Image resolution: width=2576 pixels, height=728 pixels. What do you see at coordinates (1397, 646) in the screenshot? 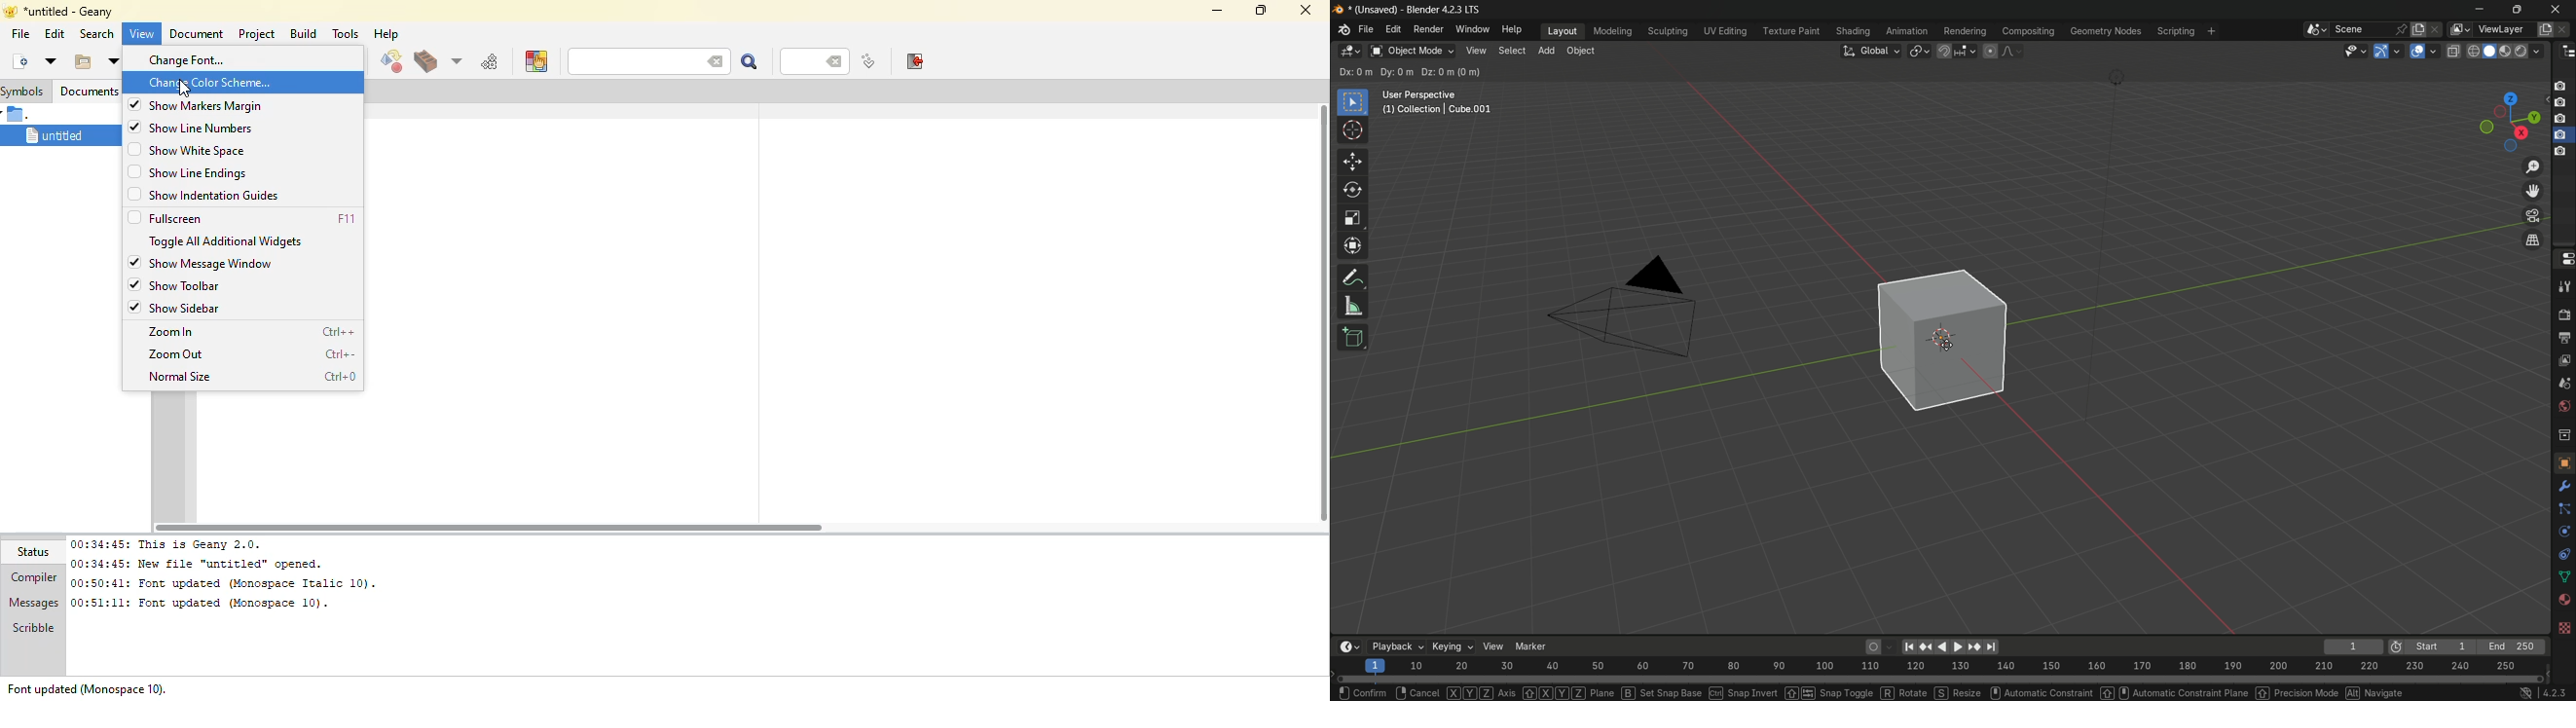
I see `playback` at bounding box center [1397, 646].